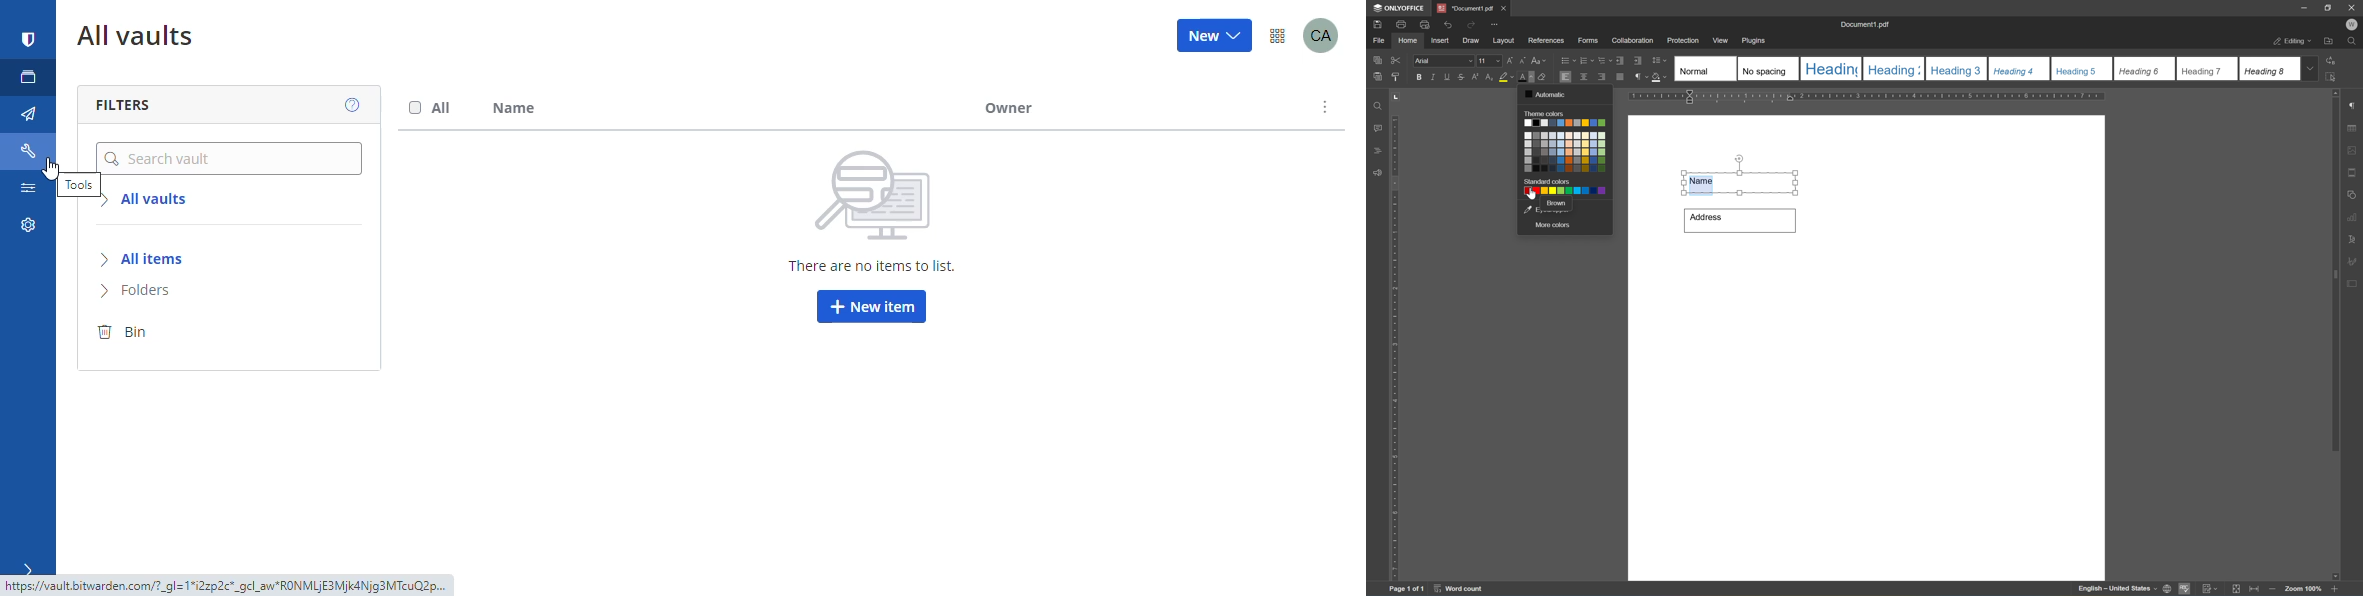  I want to click on new, so click(1216, 37).